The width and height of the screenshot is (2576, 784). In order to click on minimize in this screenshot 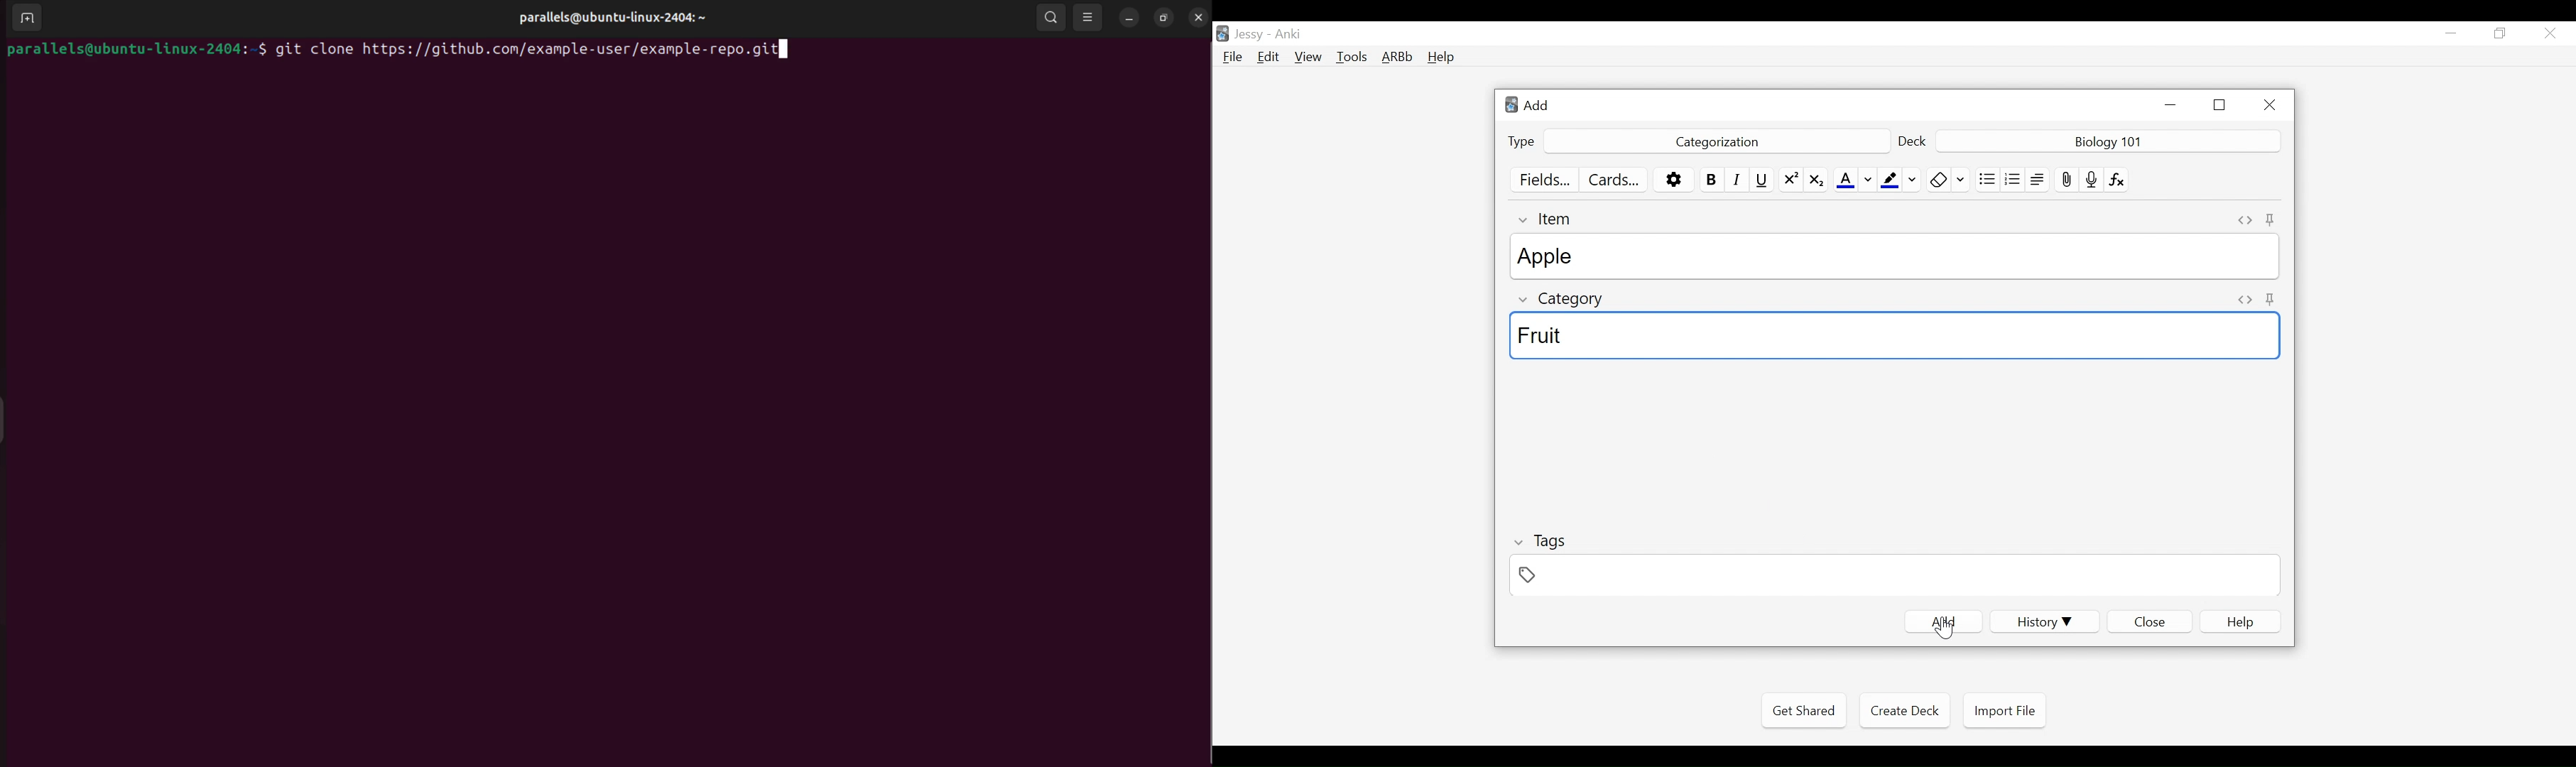, I will do `click(2170, 104)`.